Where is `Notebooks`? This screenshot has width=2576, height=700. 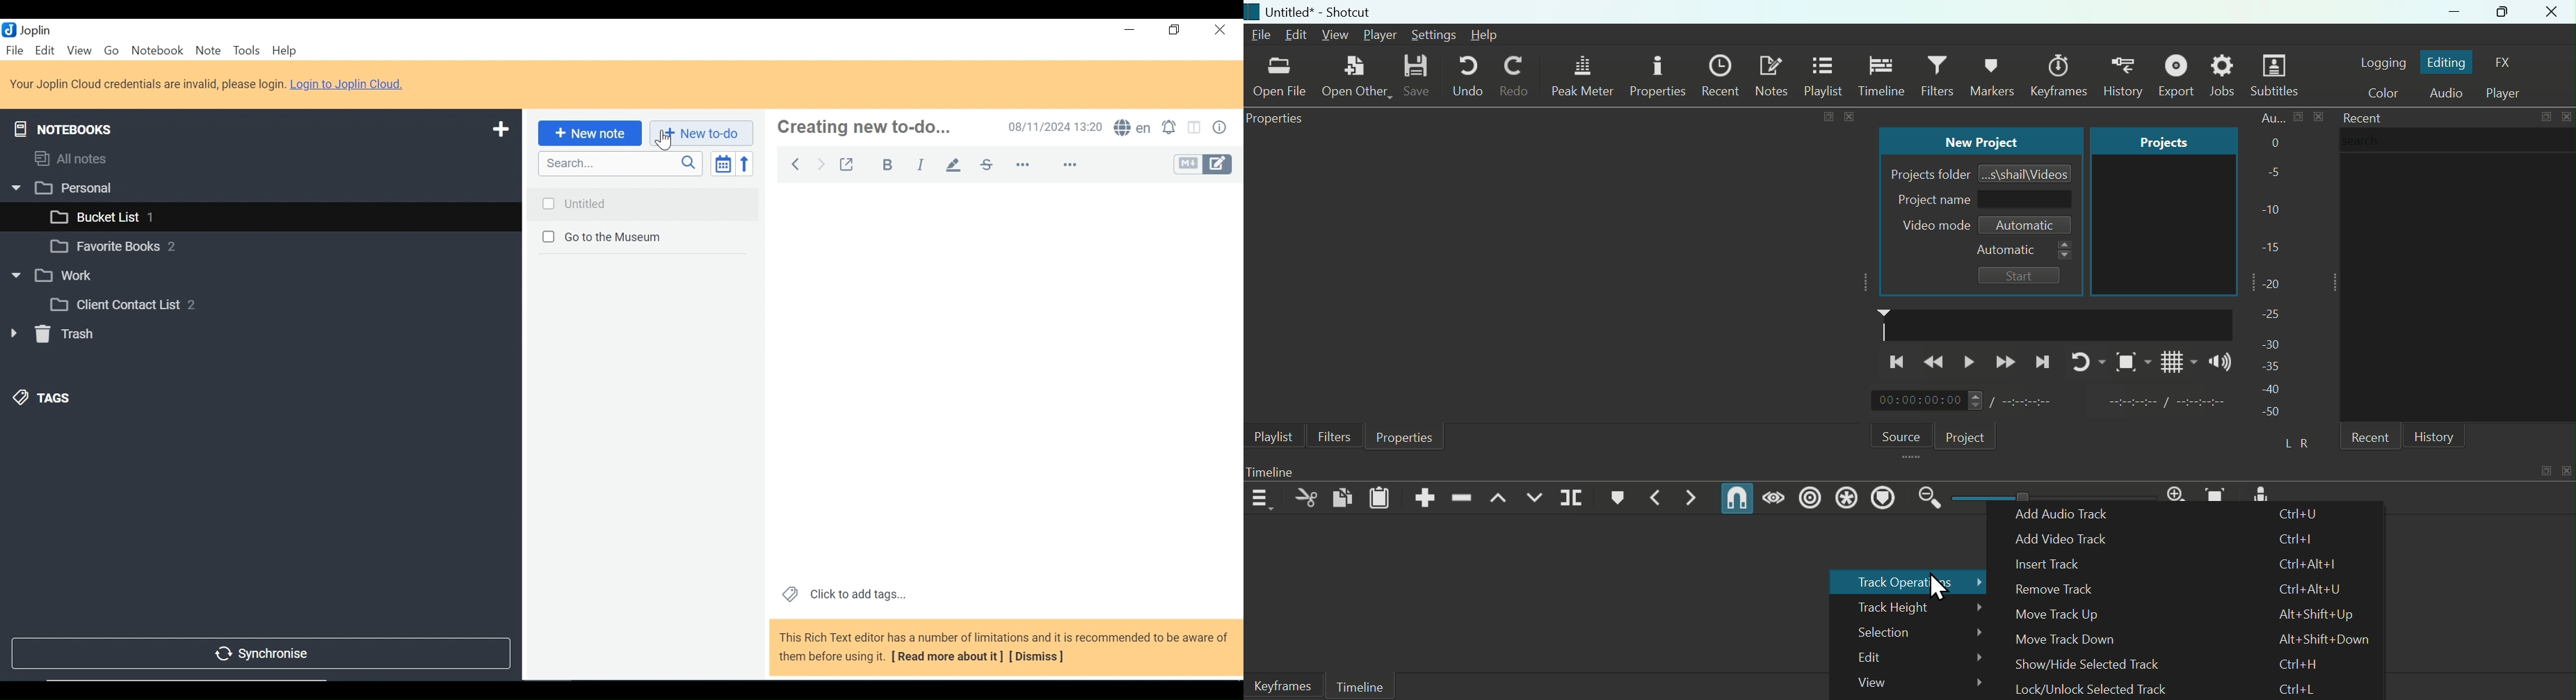 Notebooks is located at coordinates (63, 126).